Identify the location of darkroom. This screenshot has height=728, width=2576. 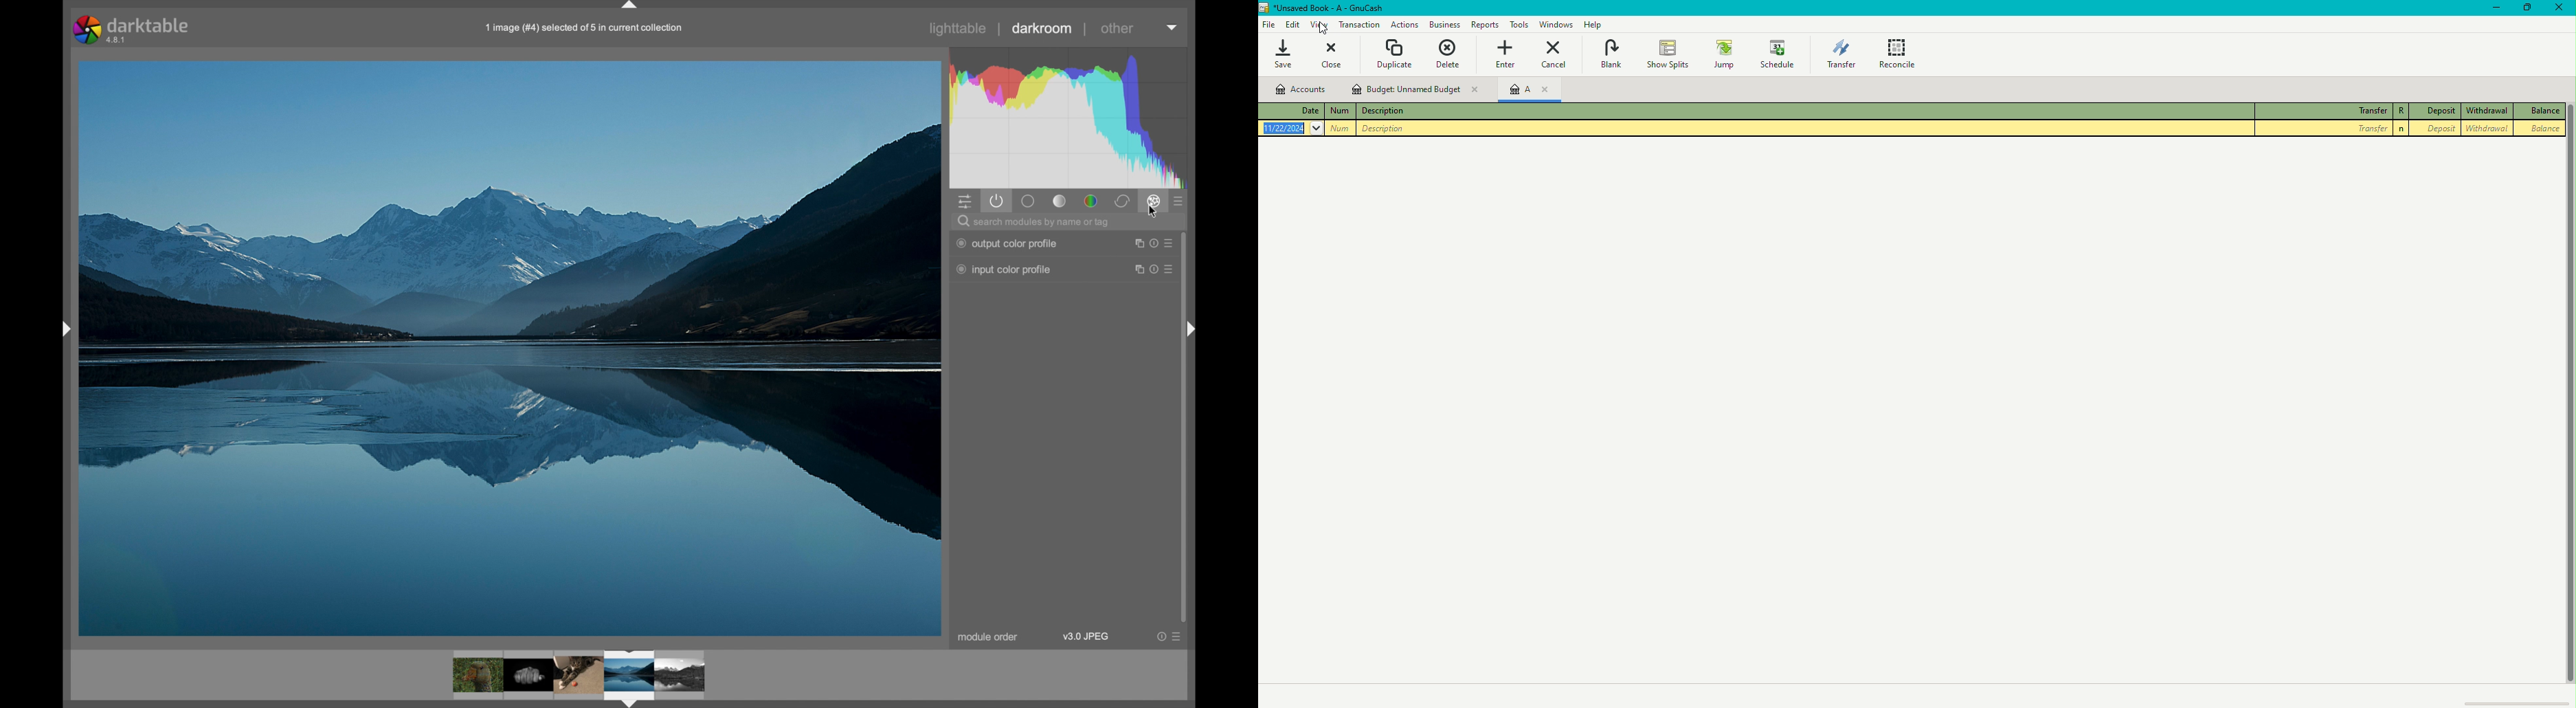
(1043, 28).